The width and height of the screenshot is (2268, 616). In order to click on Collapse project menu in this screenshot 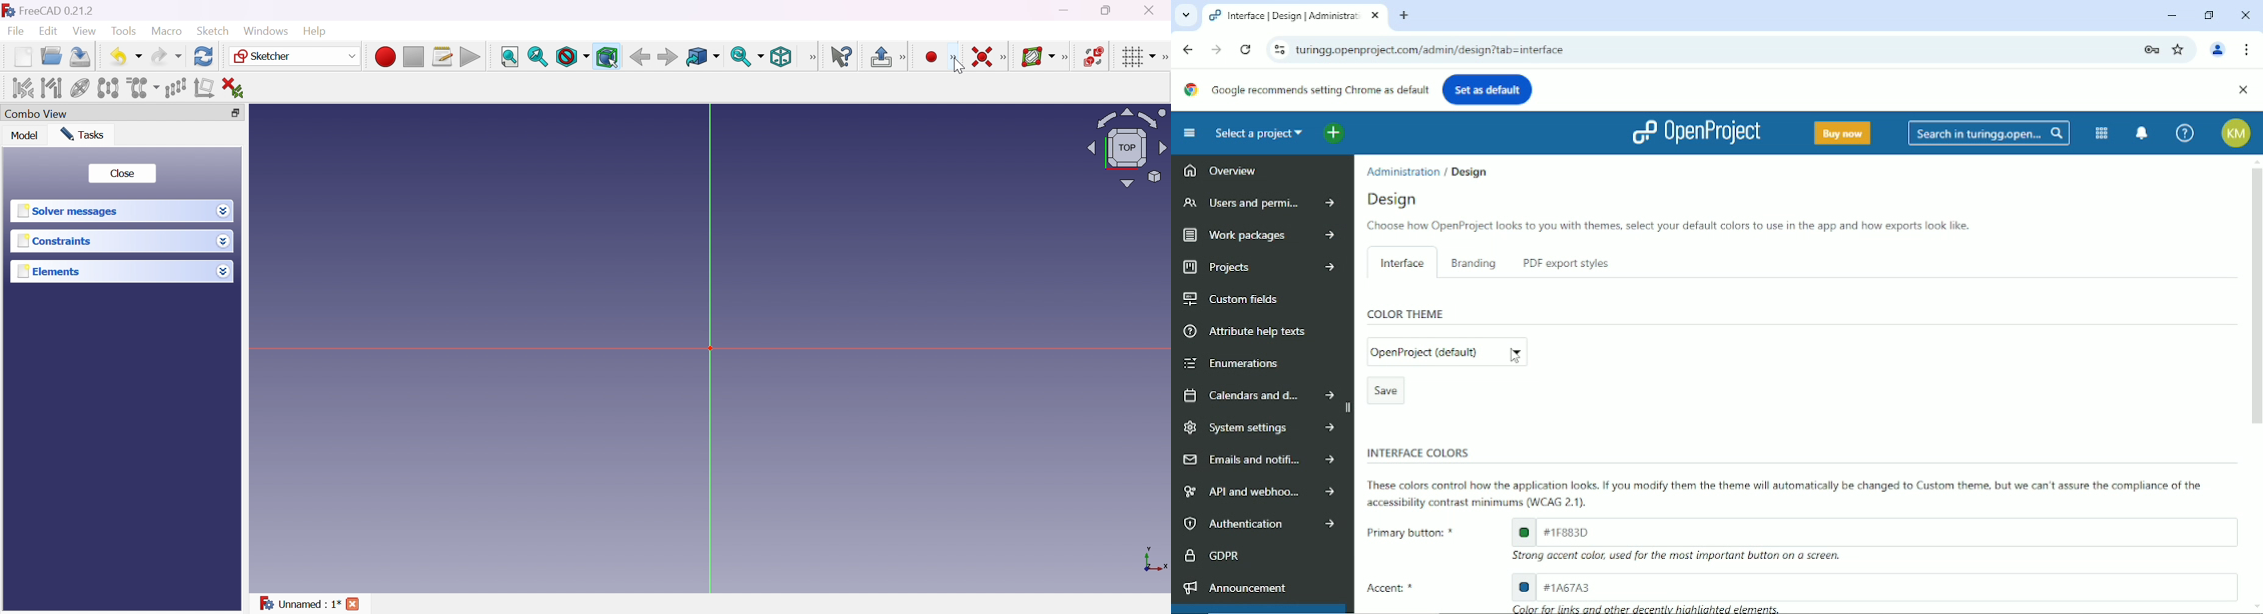, I will do `click(1189, 133)`.